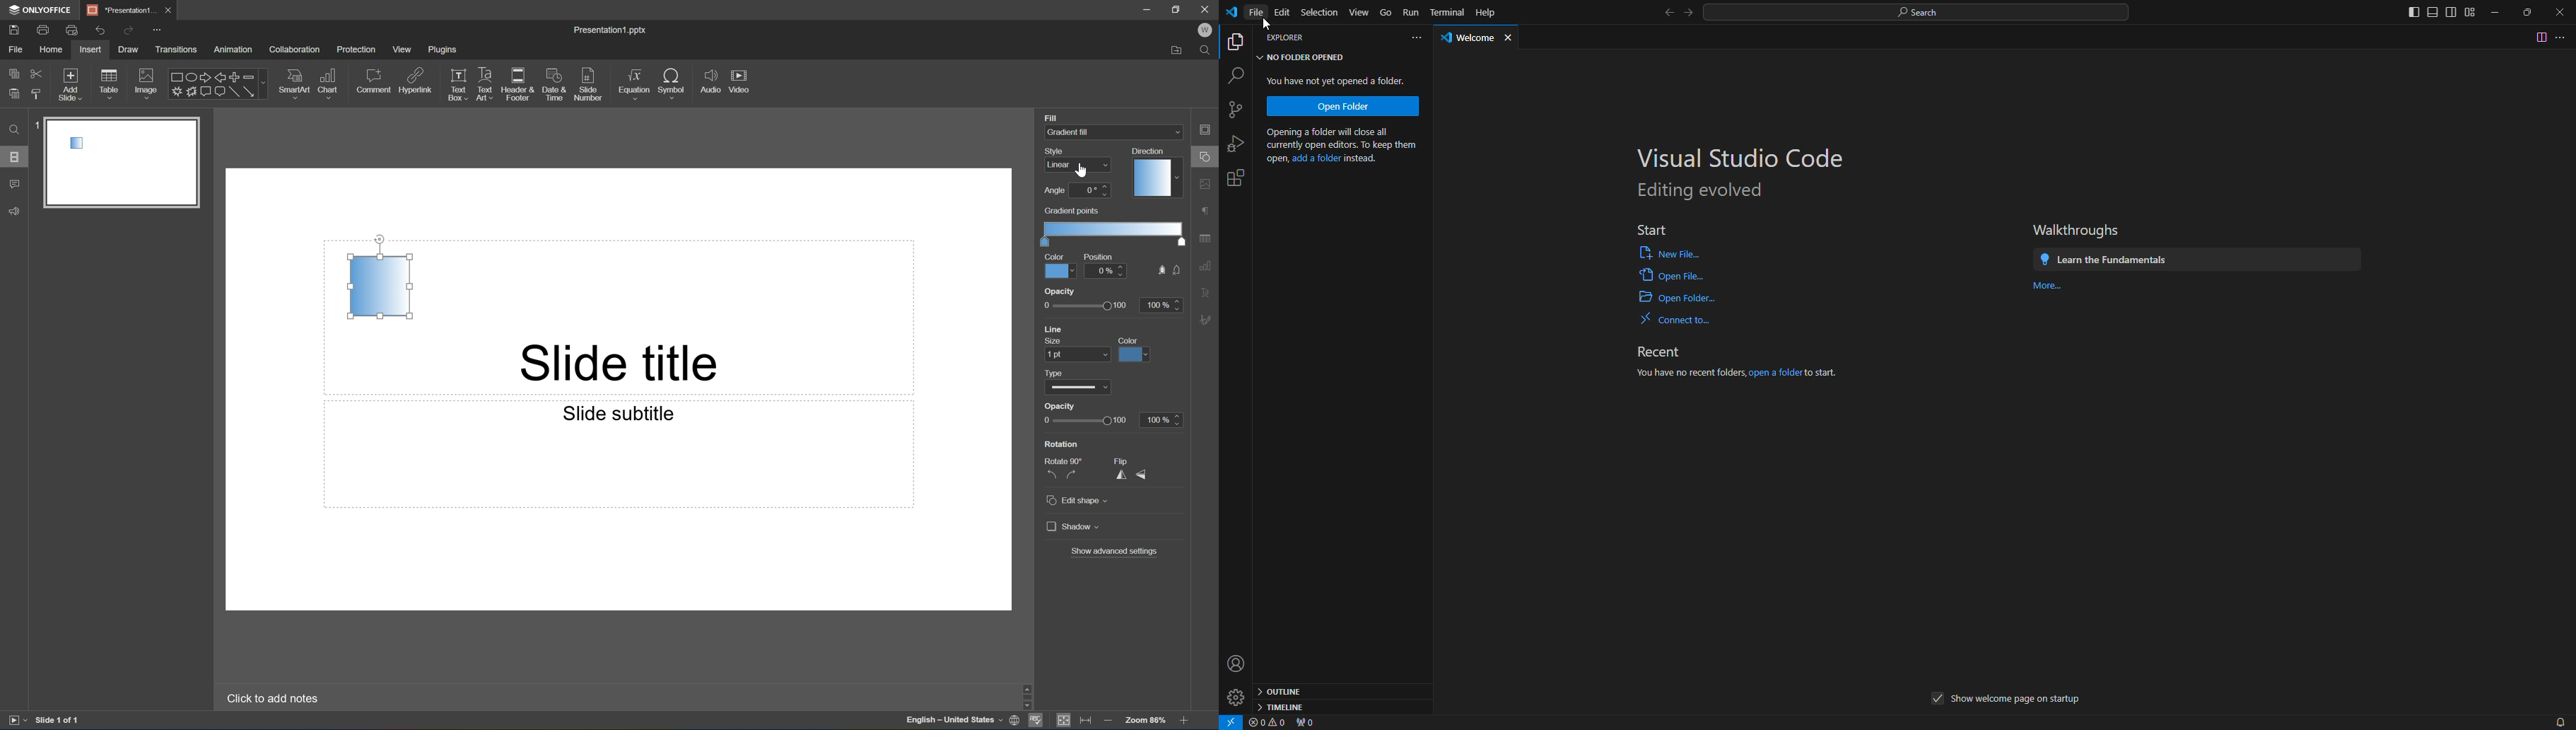  What do you see at coordinates (1064, 720) in the screenshot?
I see `Fit to slide` at bounding box center [1064, 720].